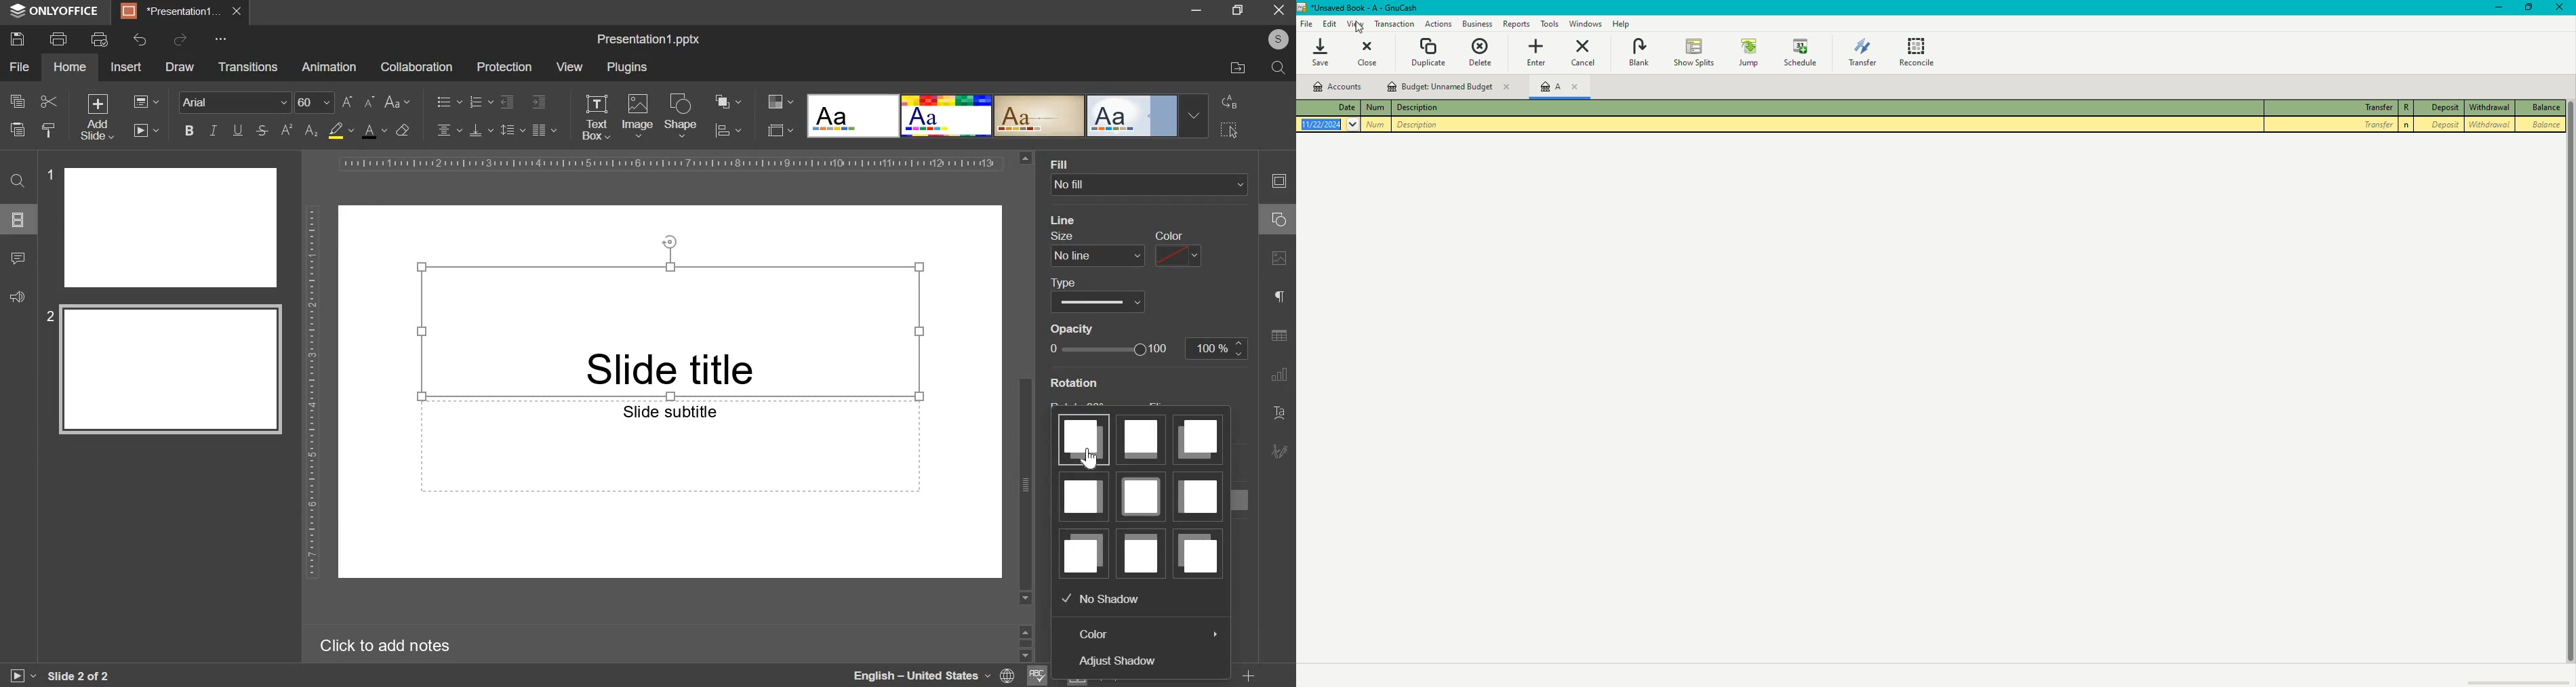  I want to click on opacity 100%, so click(1218, 348).